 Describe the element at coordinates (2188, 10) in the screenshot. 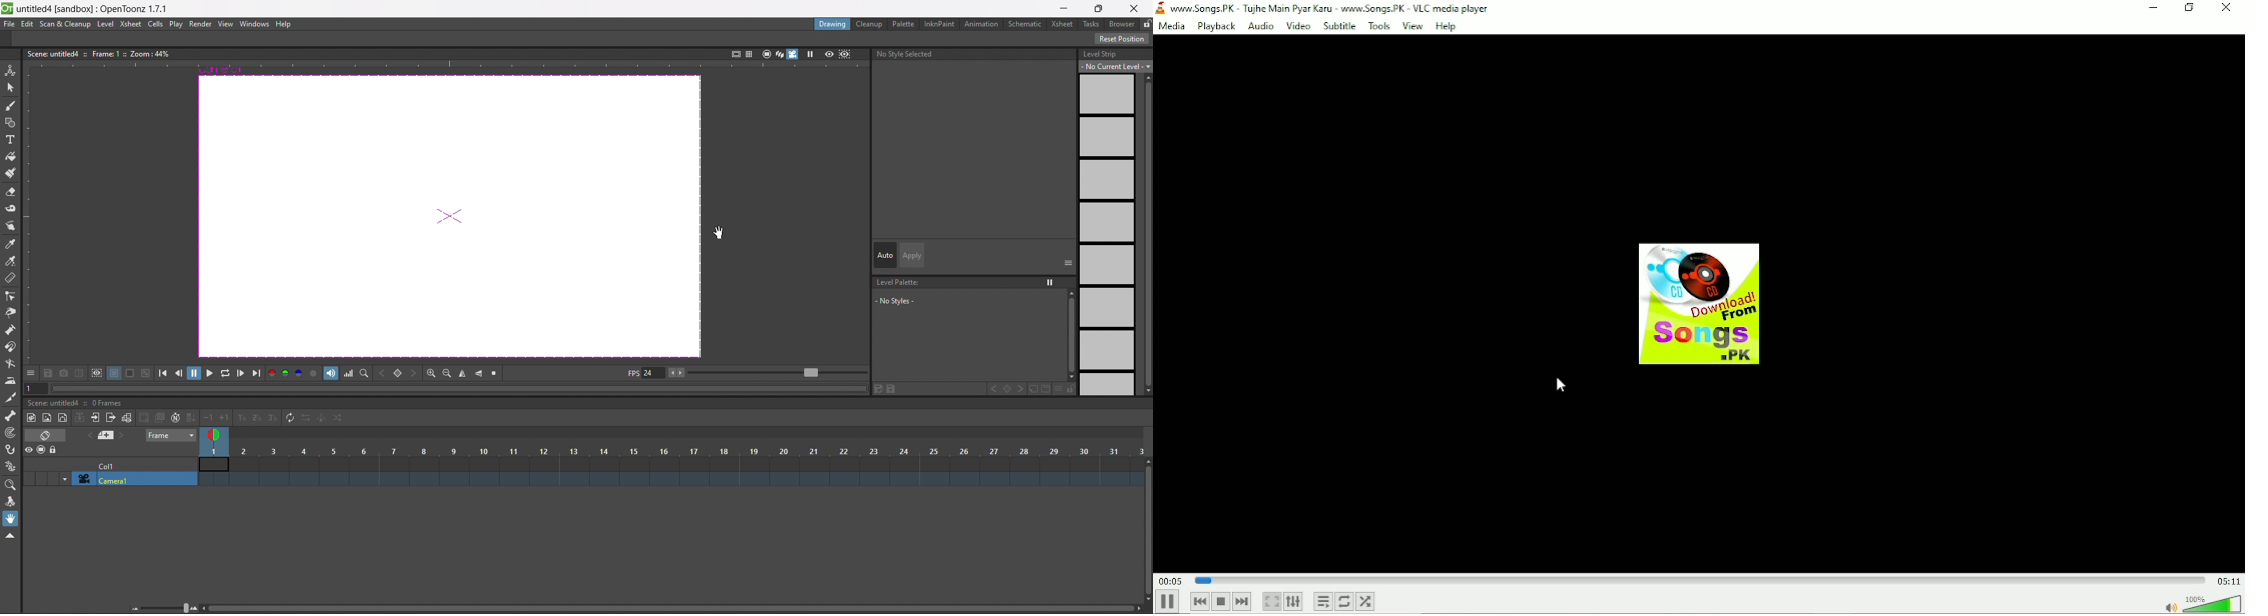

I see `Restore down` at that location.